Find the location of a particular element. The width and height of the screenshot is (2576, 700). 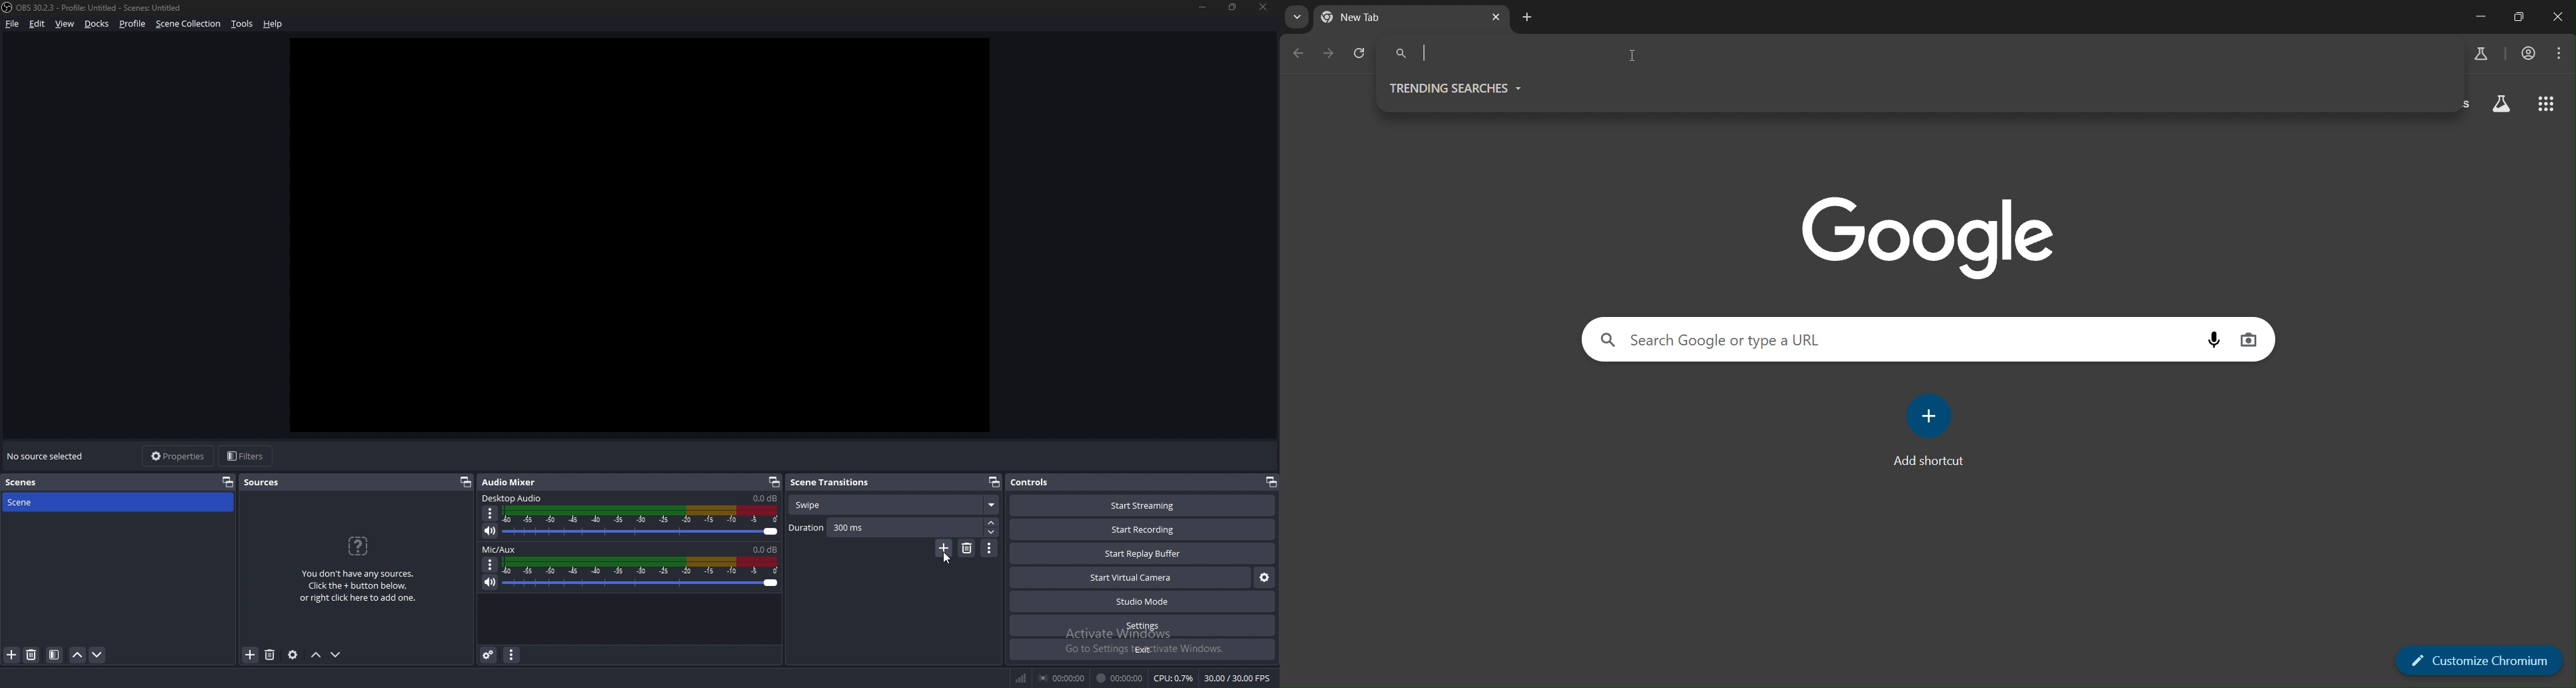

You don't have any sources.Click the + button below,o right click here to add one. is located at coordinates (358, 569).